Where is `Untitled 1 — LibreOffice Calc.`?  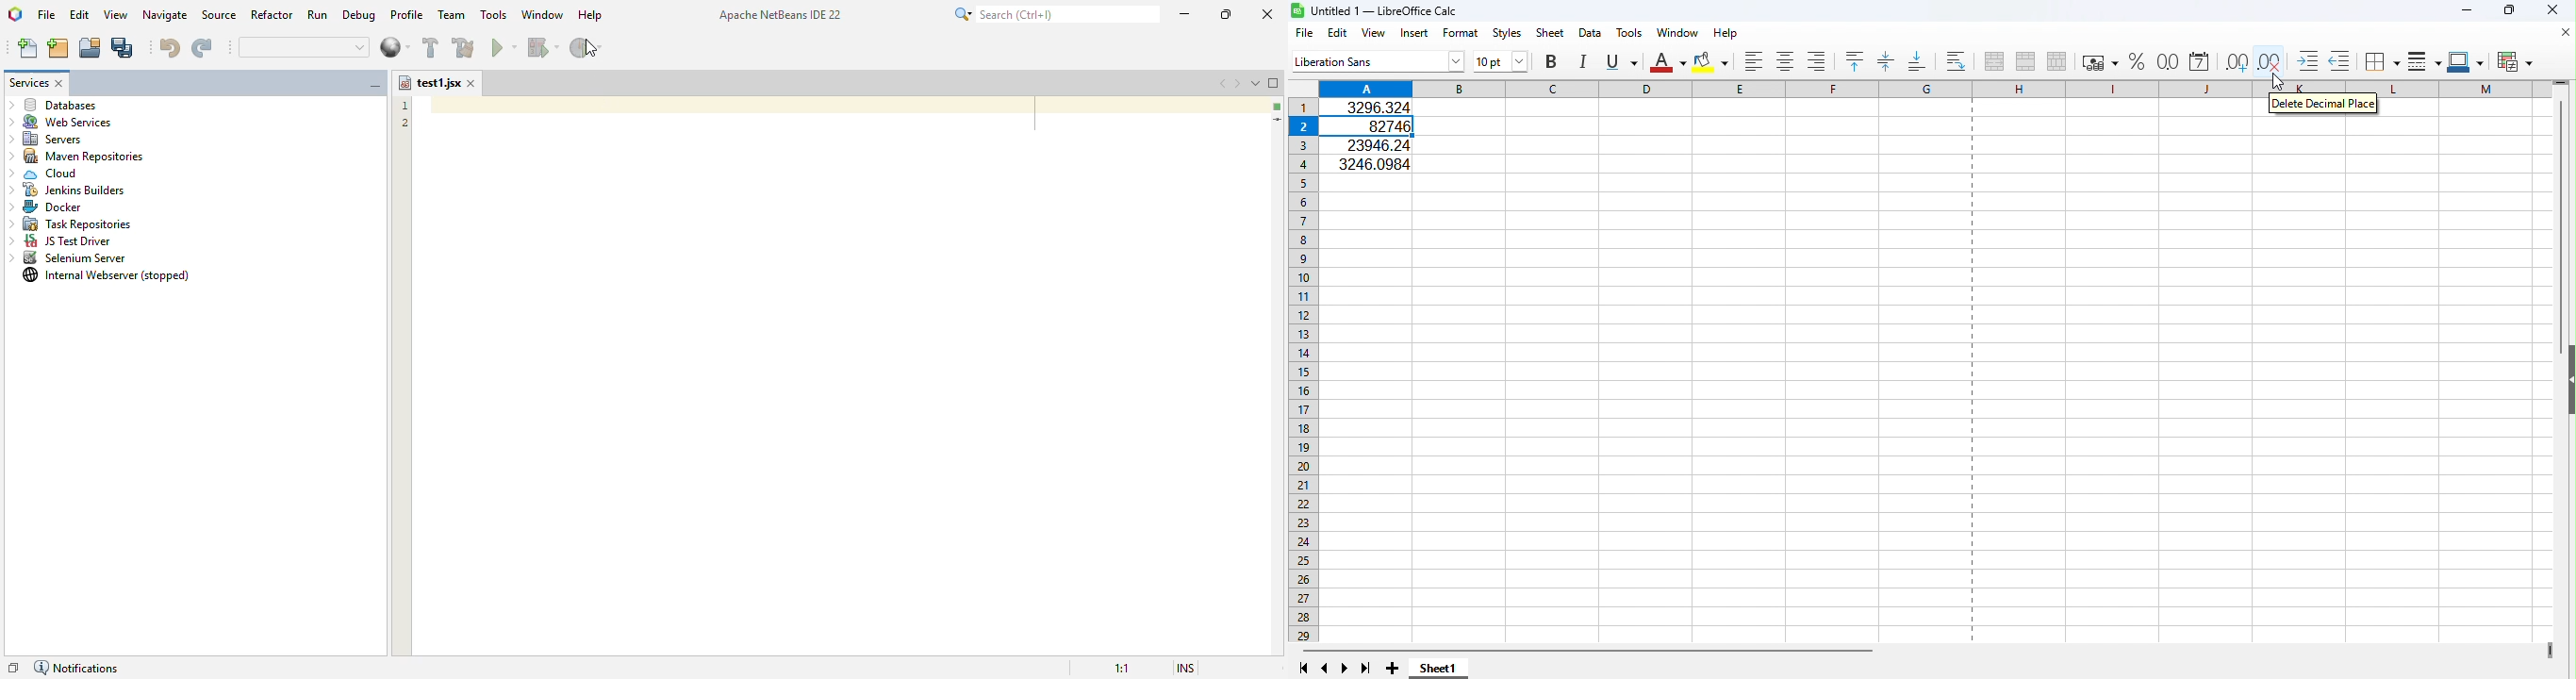 Untitled 1 — LibreOffice Calc. is located at coordinates (1379, 9).